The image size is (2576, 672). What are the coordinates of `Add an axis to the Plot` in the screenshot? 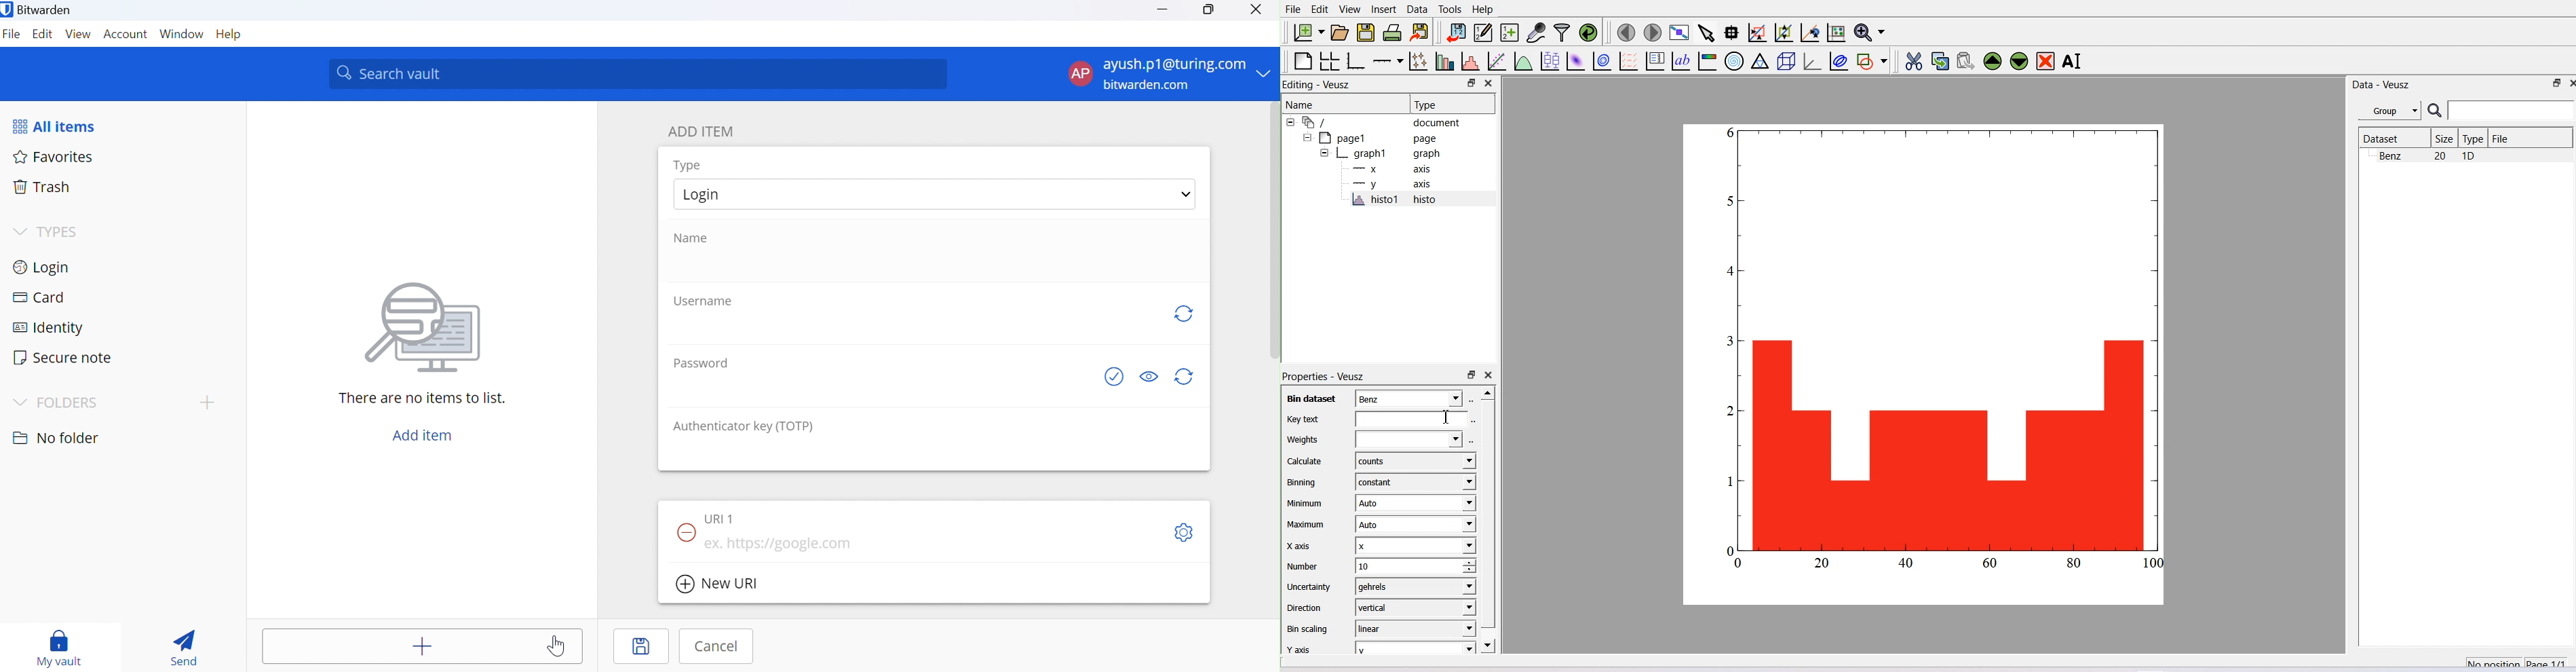 It's located at (1387, 61).